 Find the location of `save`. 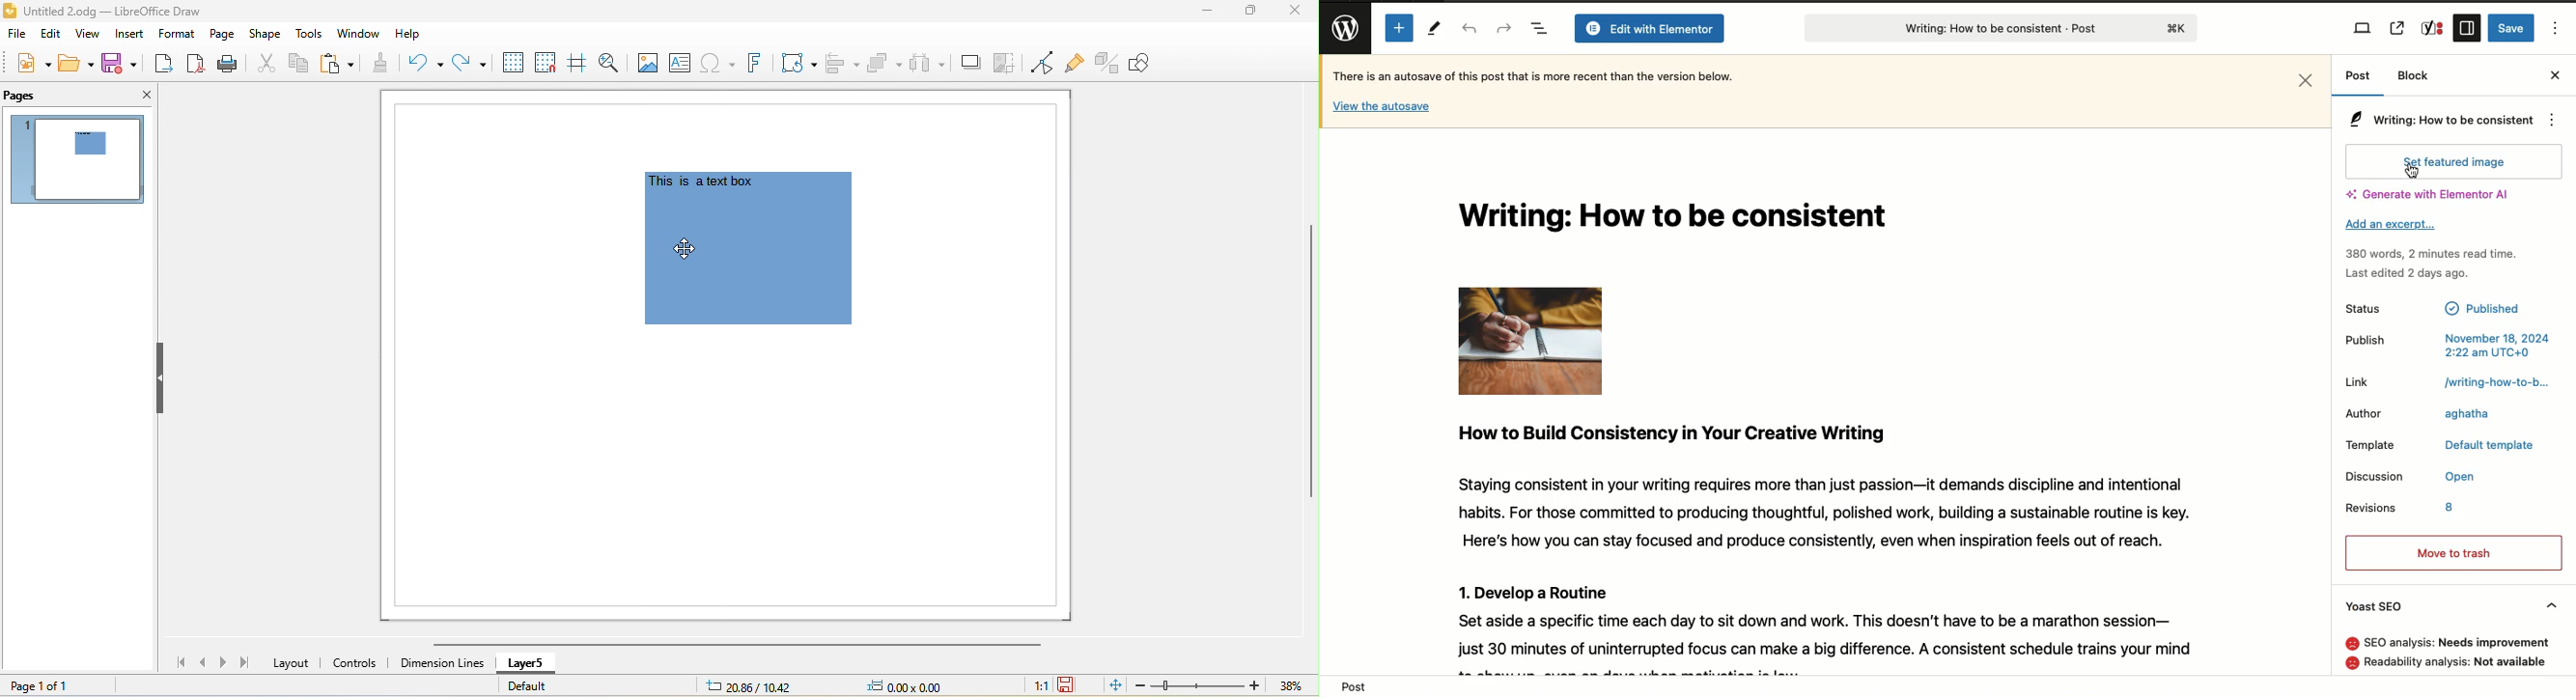

save is located at coordinates (123, 63).